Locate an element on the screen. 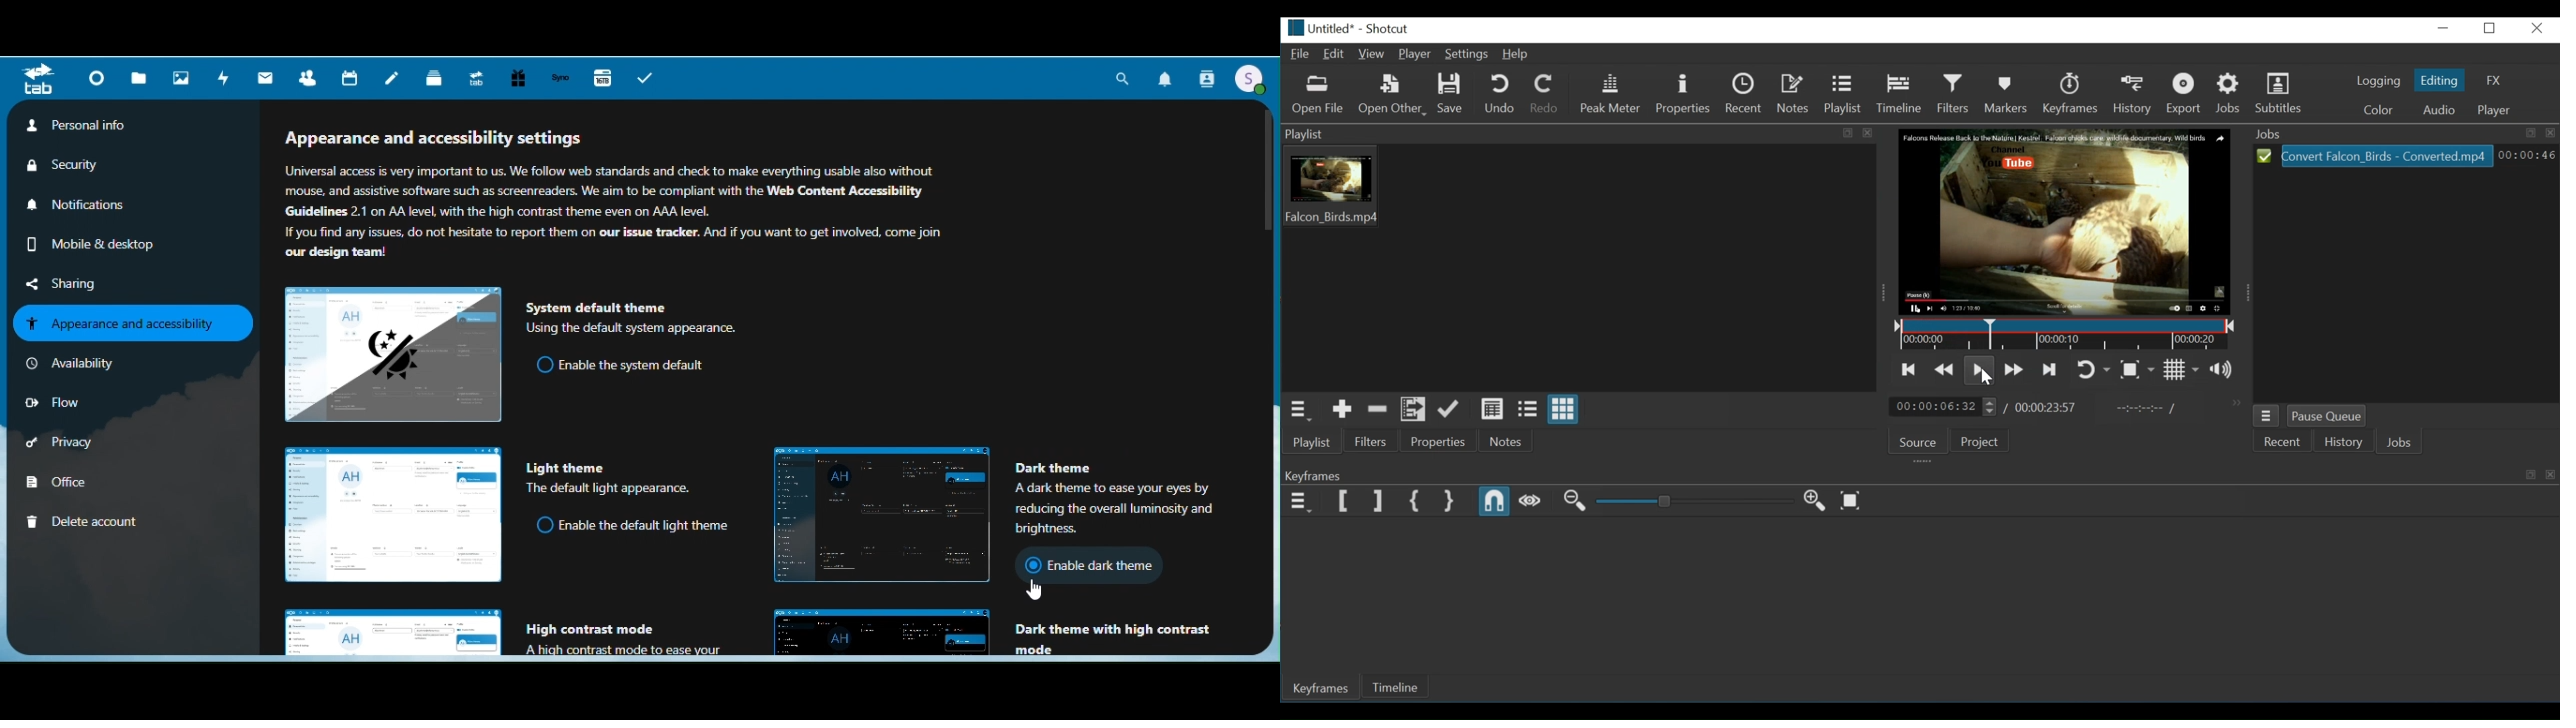  deck is located at coordinates (434, 79).